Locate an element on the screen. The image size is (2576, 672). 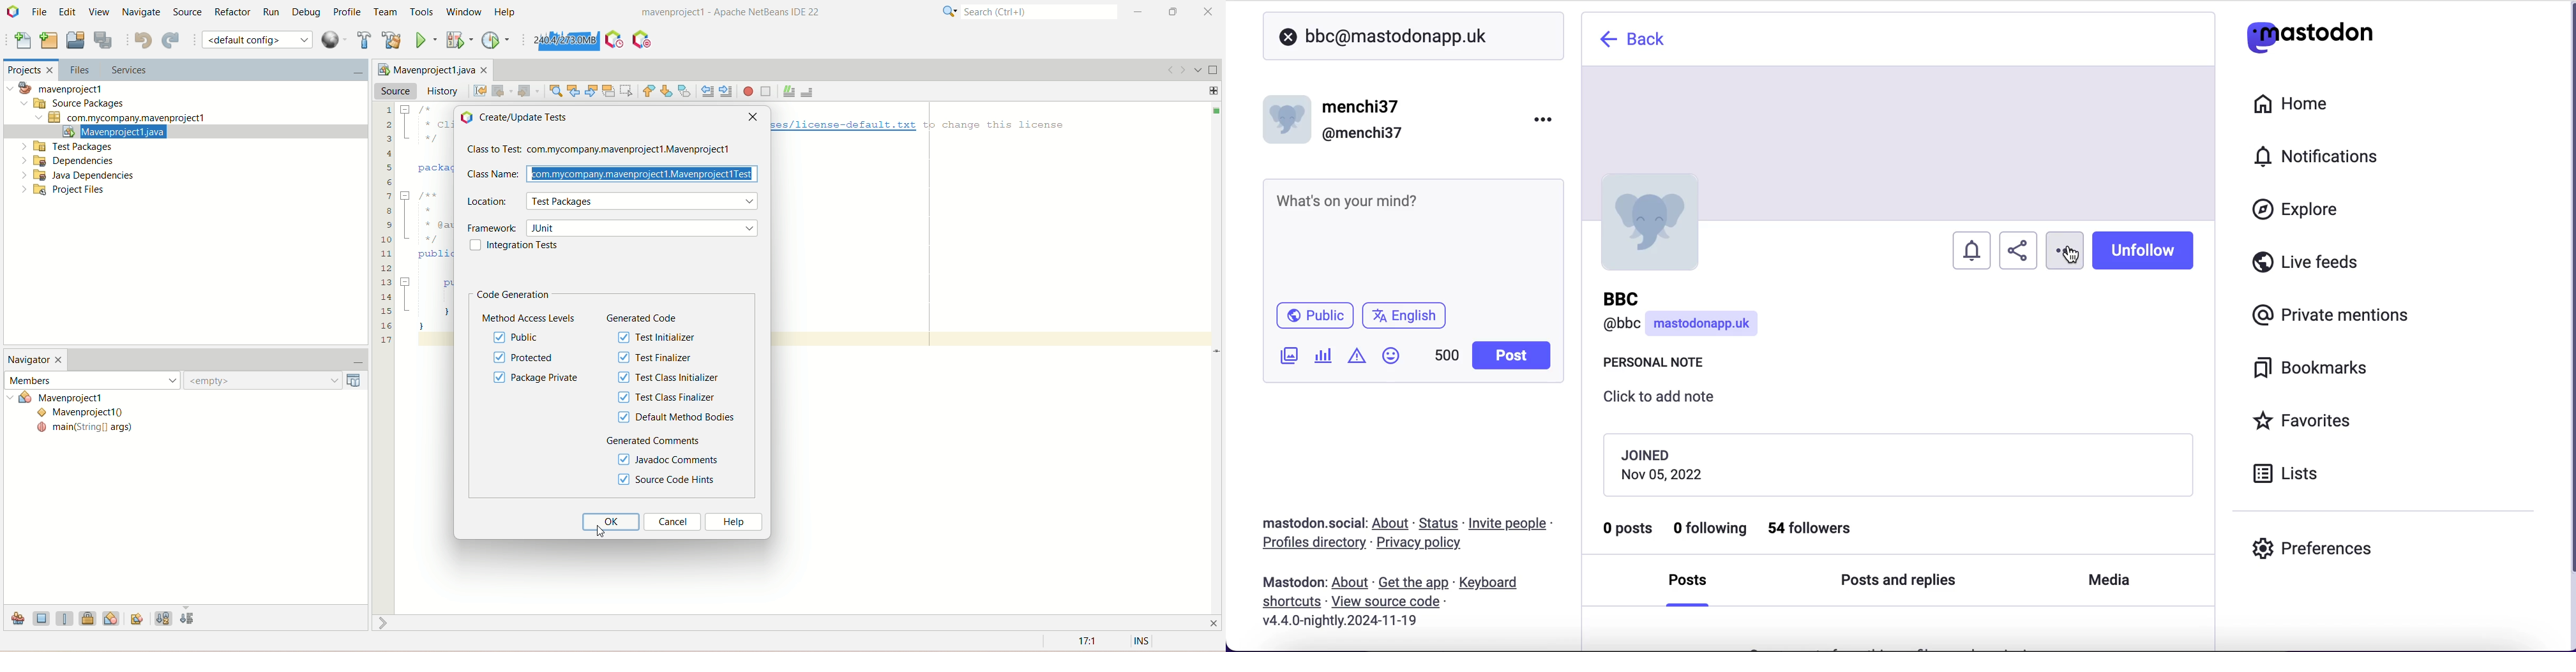
navigate is located at coordinates (140, 13).